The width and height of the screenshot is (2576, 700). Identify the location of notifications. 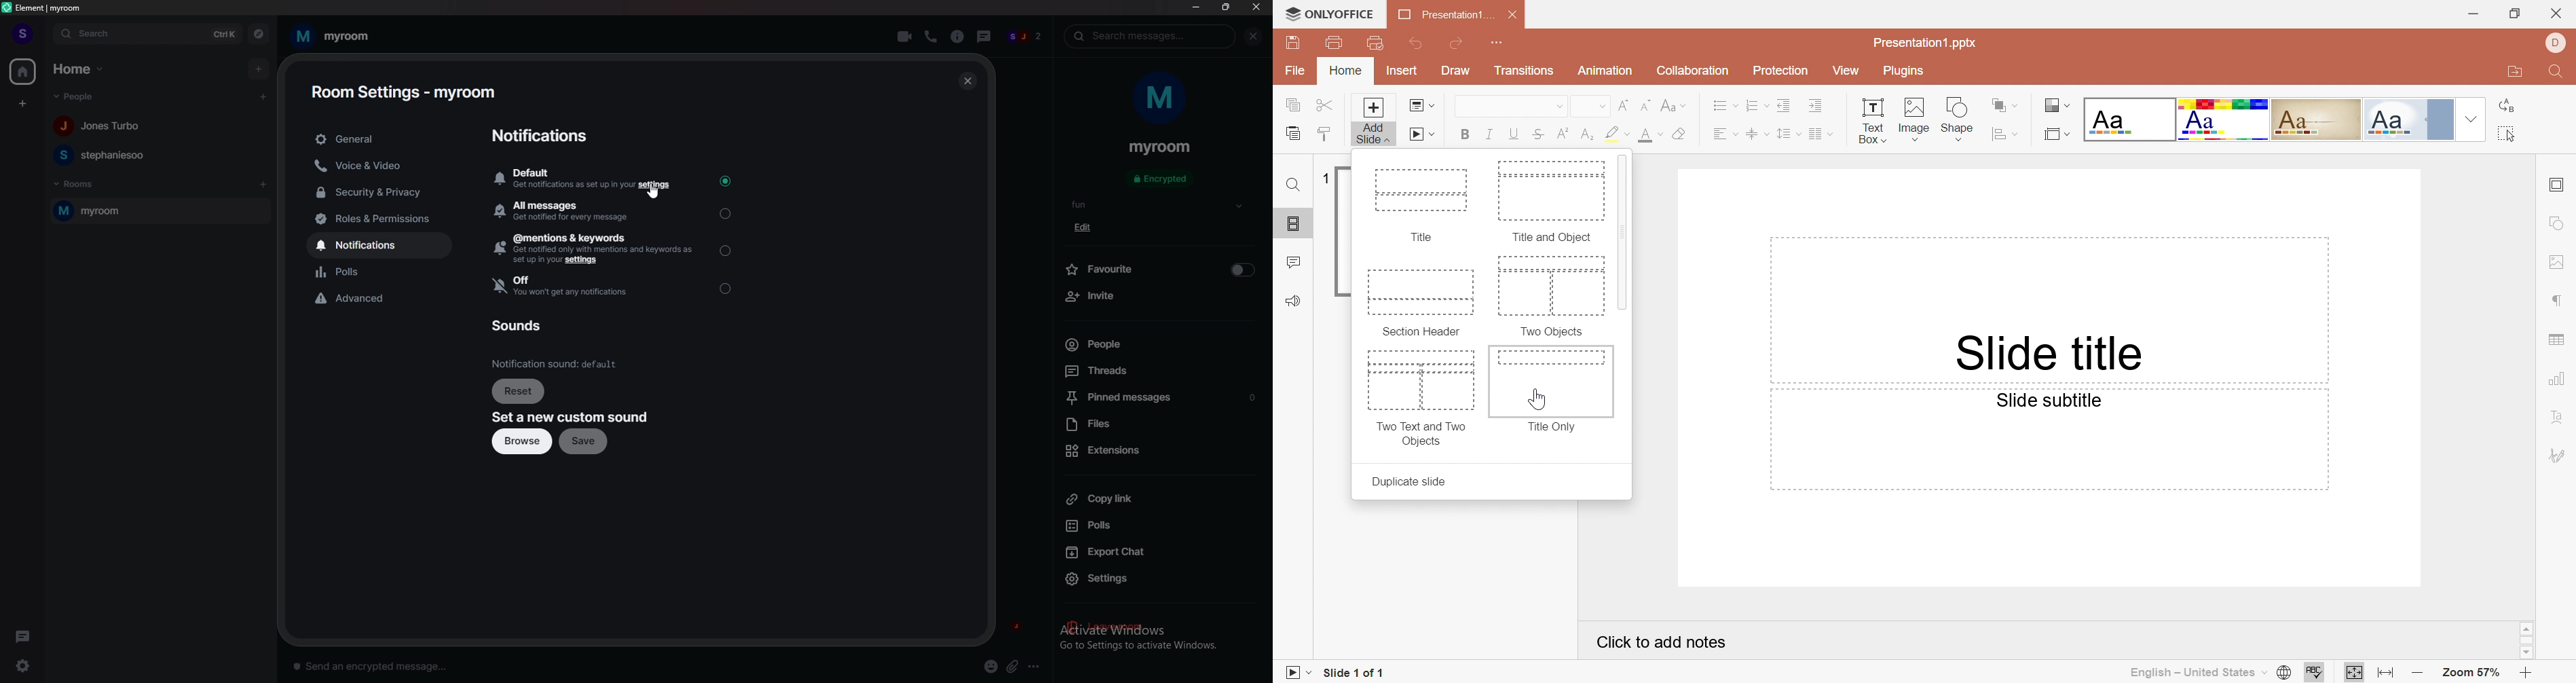
(545, 137).